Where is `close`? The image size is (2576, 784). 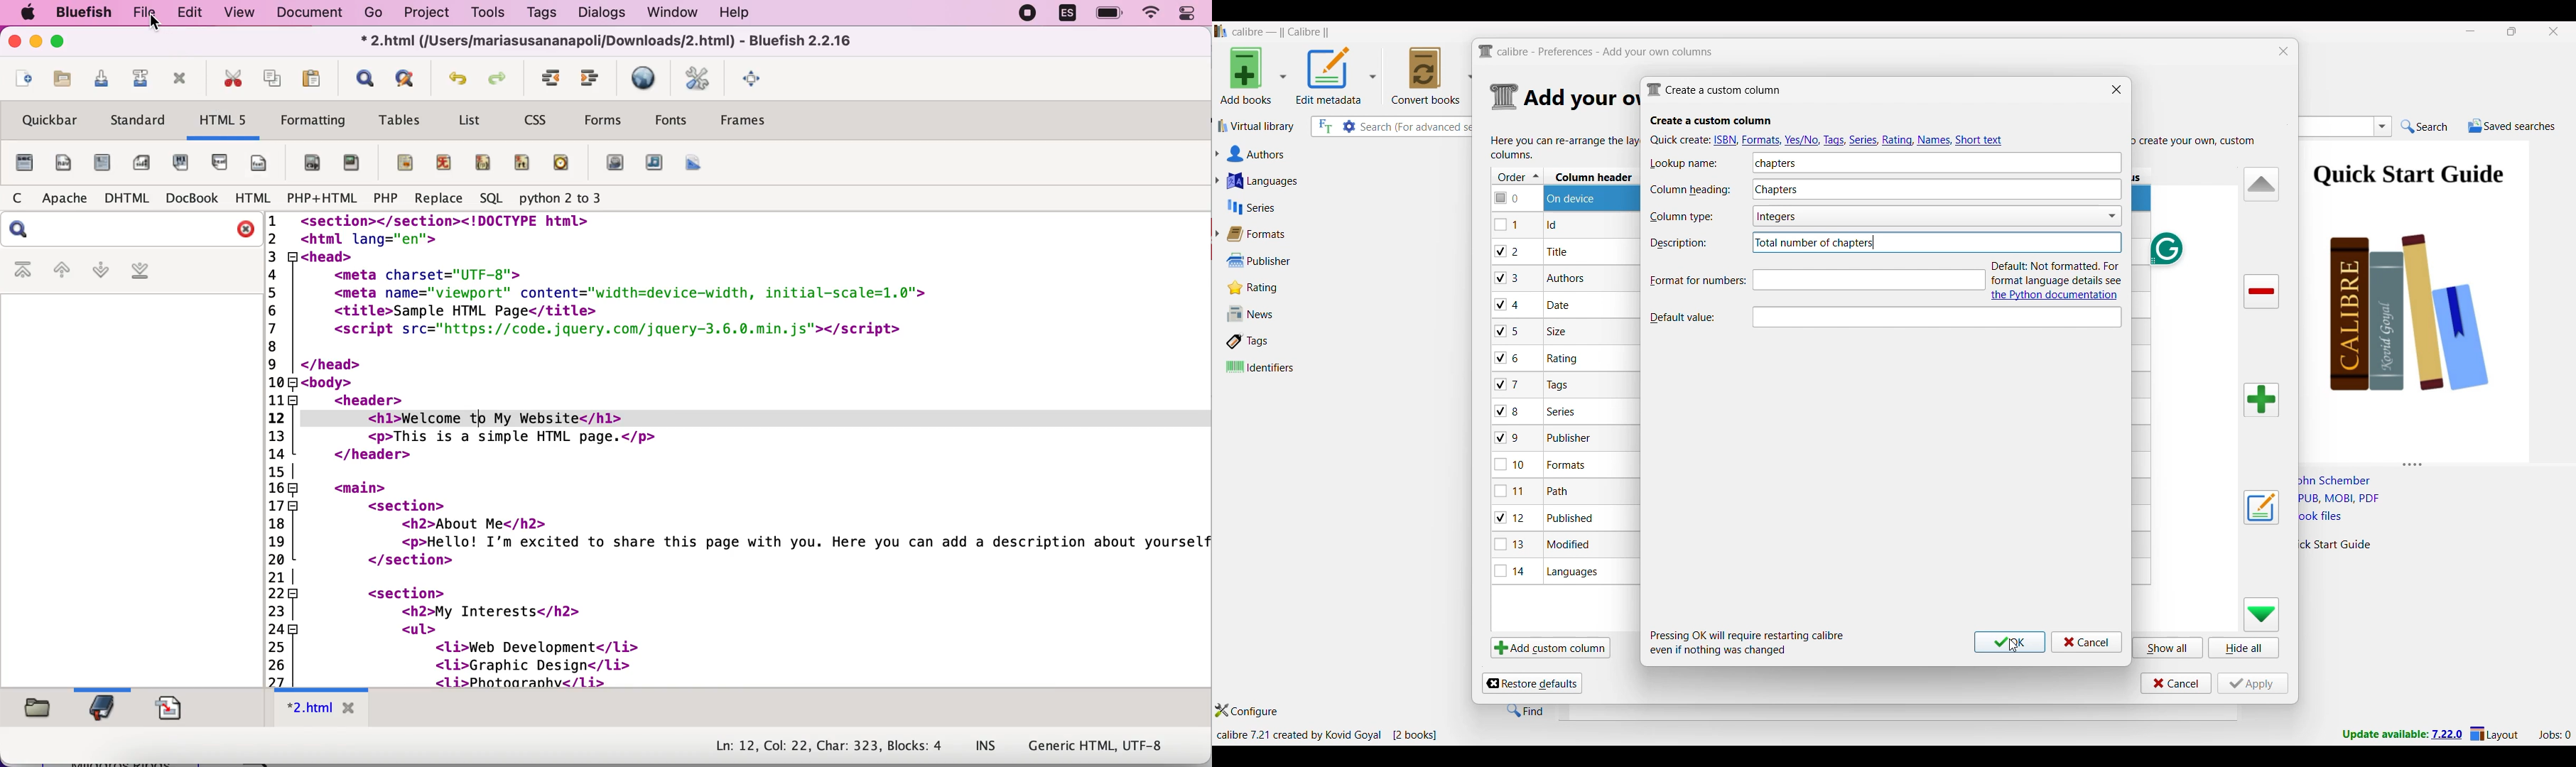 close is located at coordinates (15, 43).